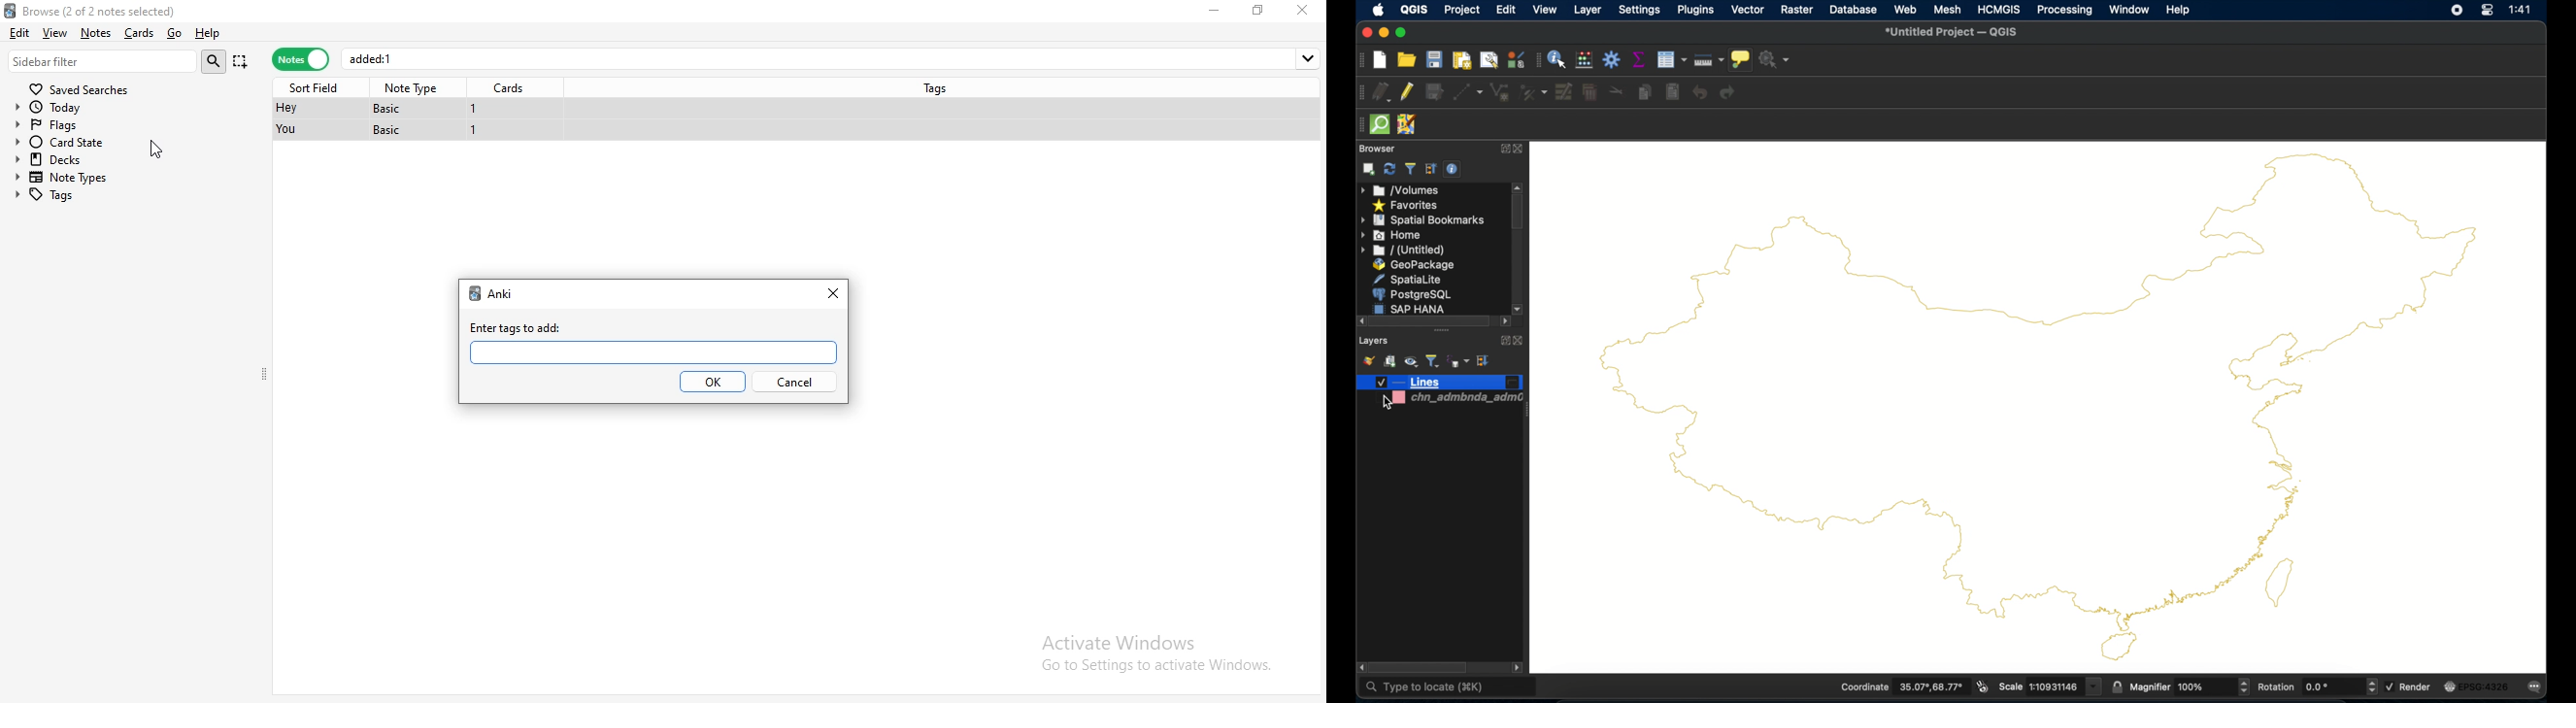 Image resolution: width=2576 pixels, height=728 pixels. What do you see at coordinates (2316, 686) in the screenshot?
I see `rotation` at bounding box center [2316, 686].